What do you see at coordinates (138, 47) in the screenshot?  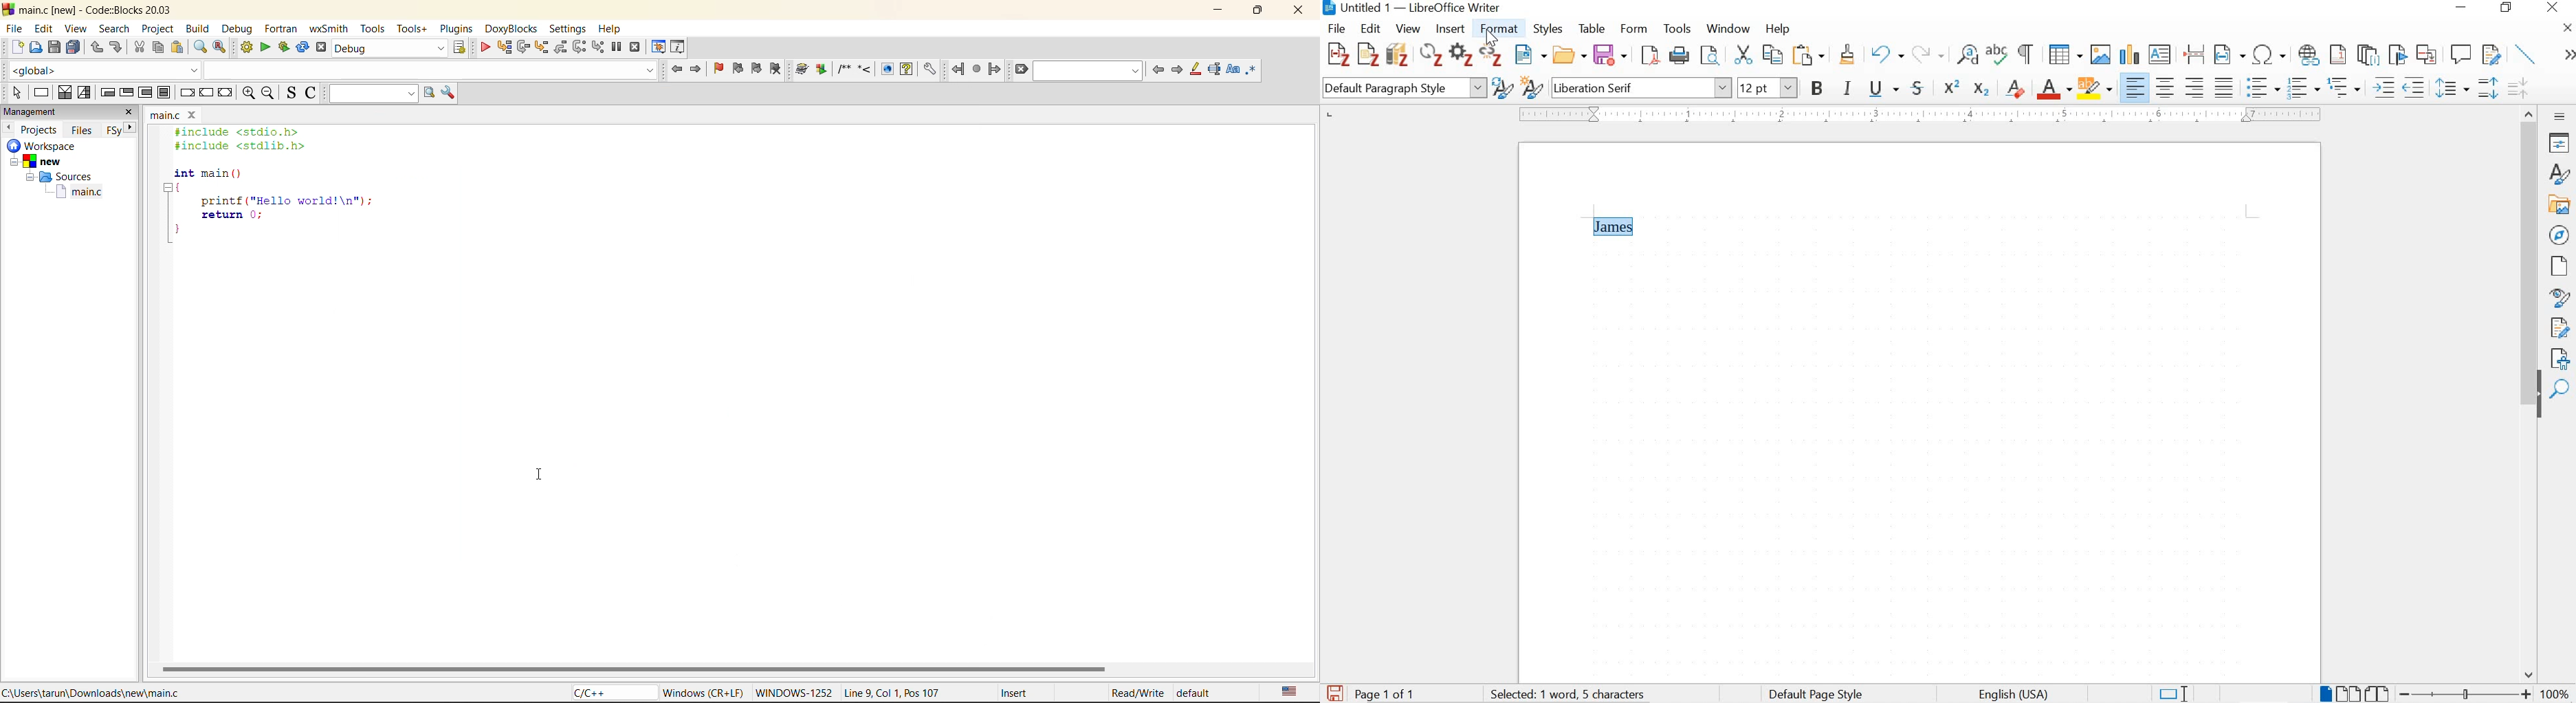 I see `cut` at bounding box center [138, 47].